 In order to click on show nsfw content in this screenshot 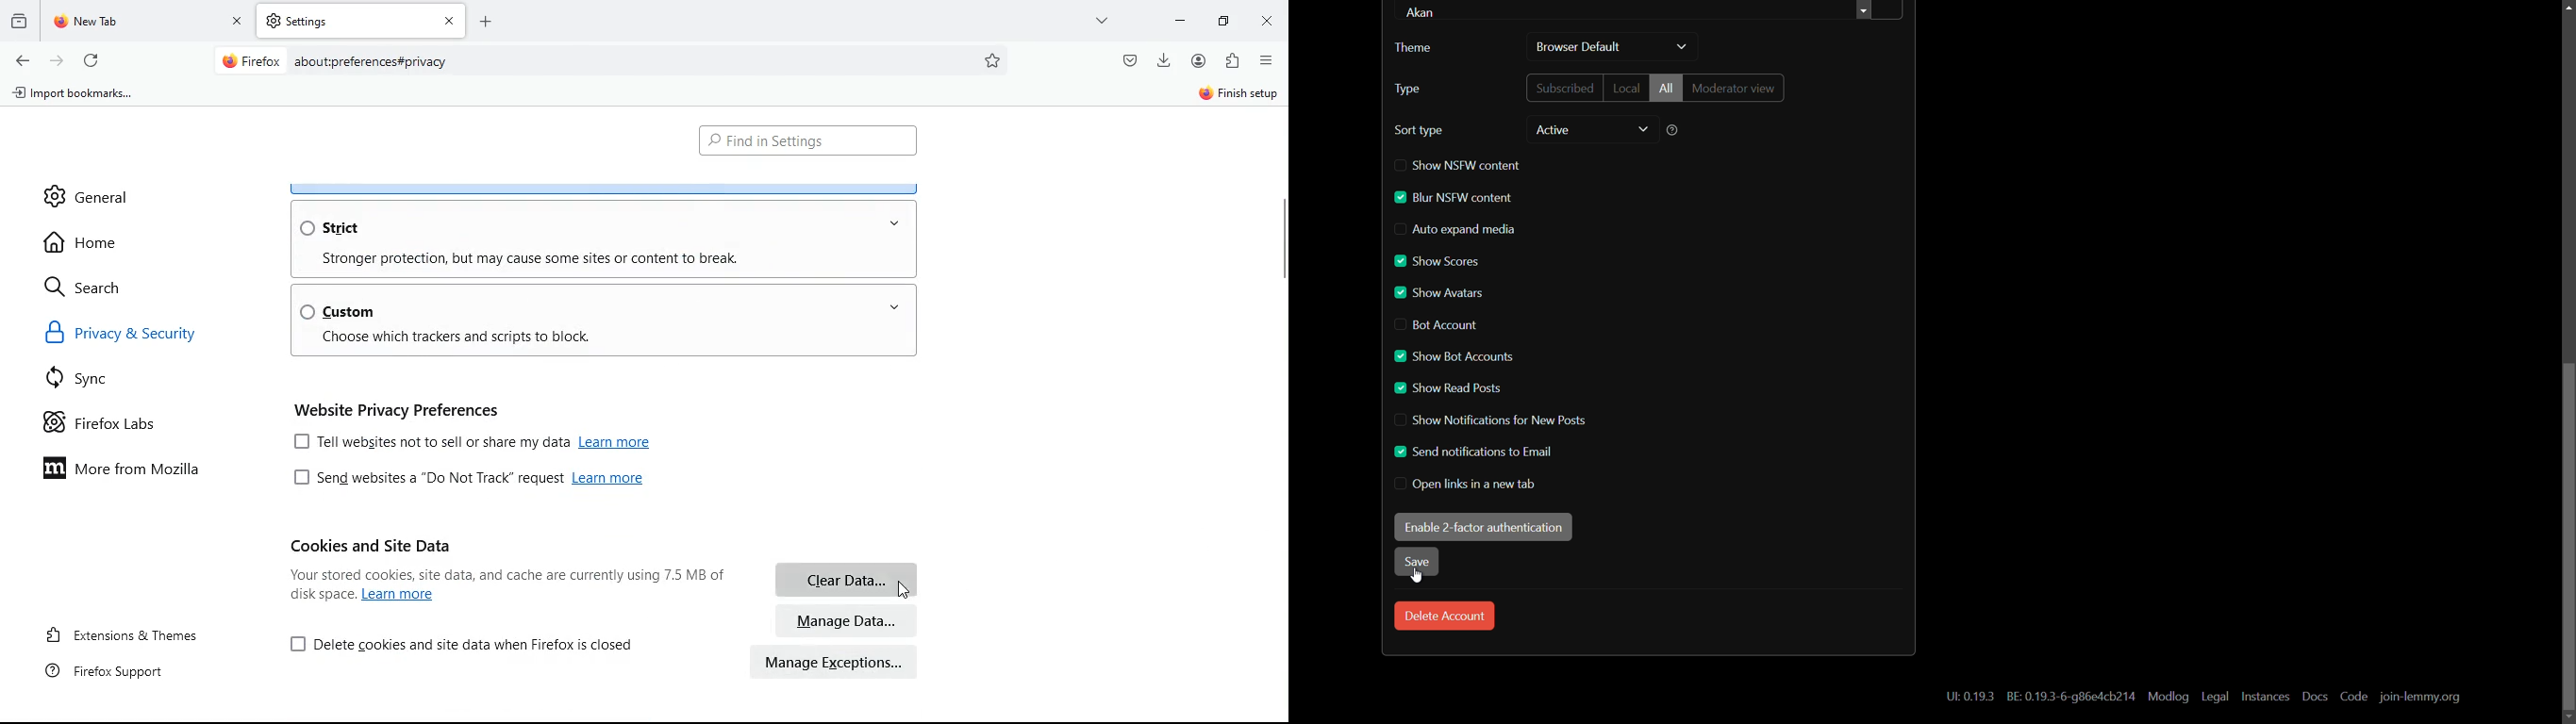, I will do `click(1458, 165)`.